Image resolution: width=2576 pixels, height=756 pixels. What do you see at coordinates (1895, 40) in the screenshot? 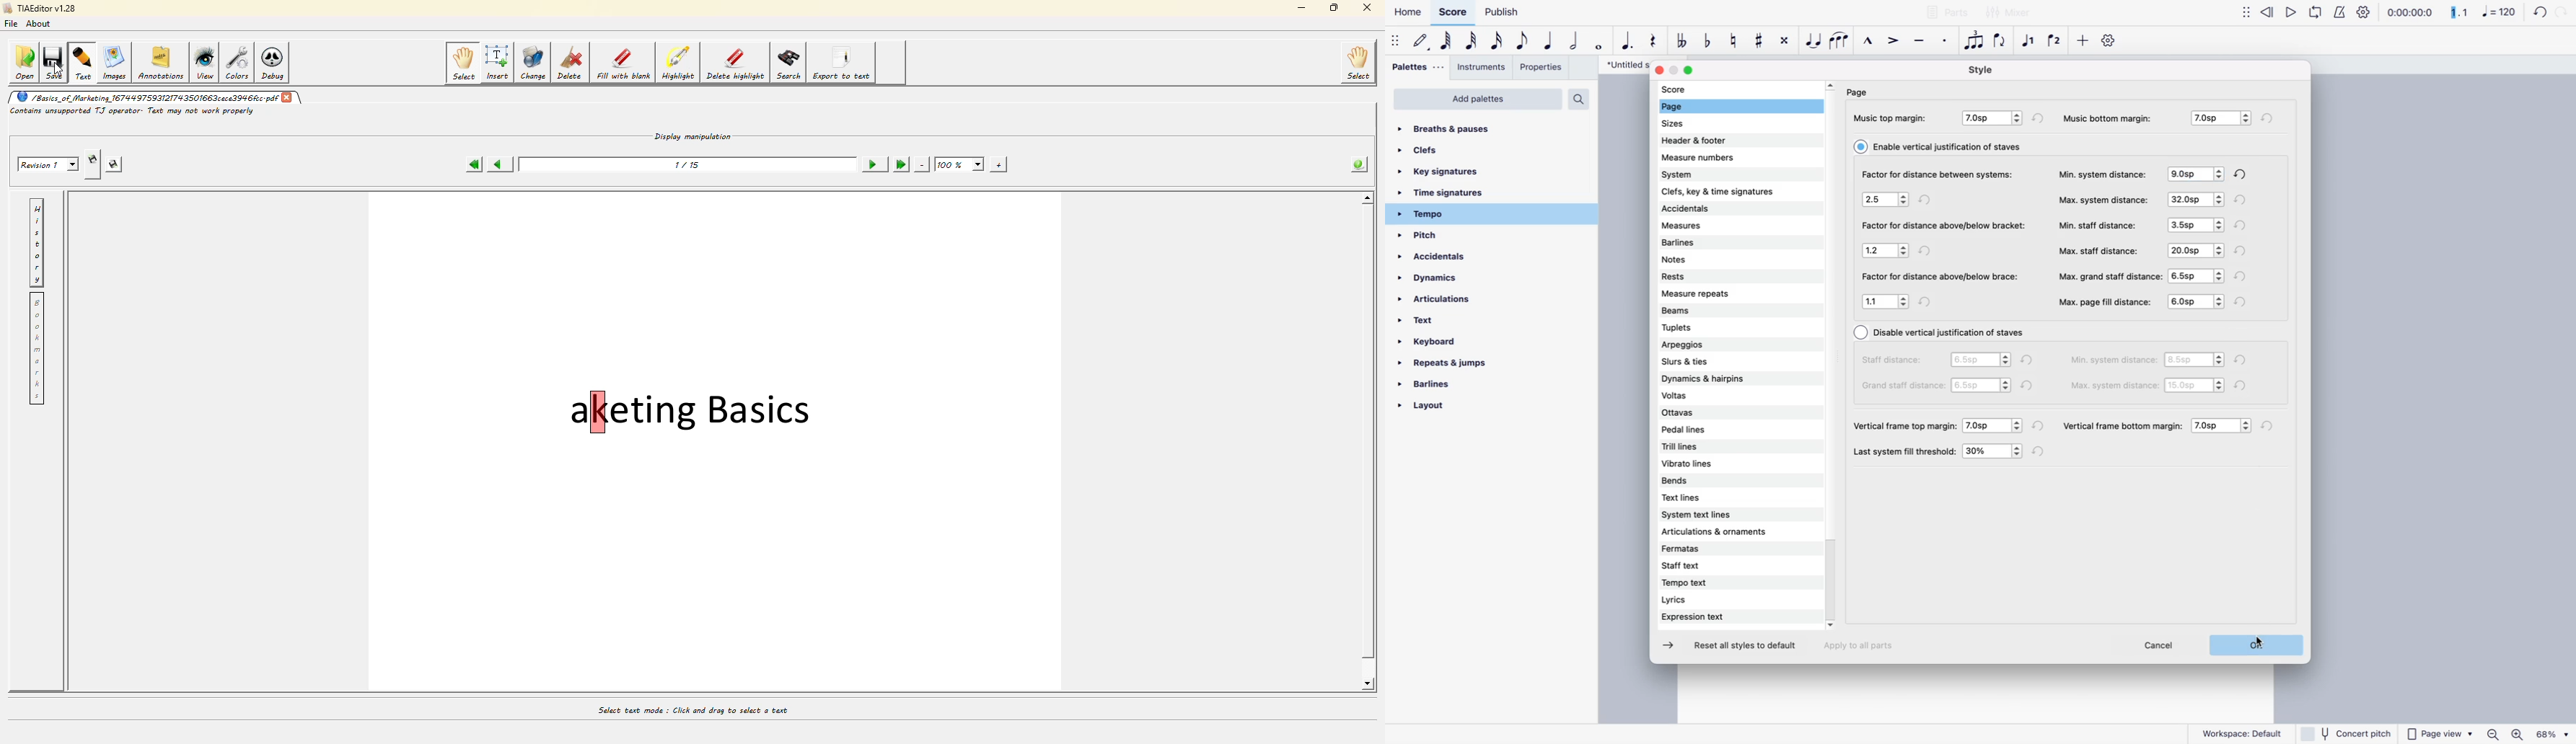
I see `accent` at bounding box center [1895, 40].